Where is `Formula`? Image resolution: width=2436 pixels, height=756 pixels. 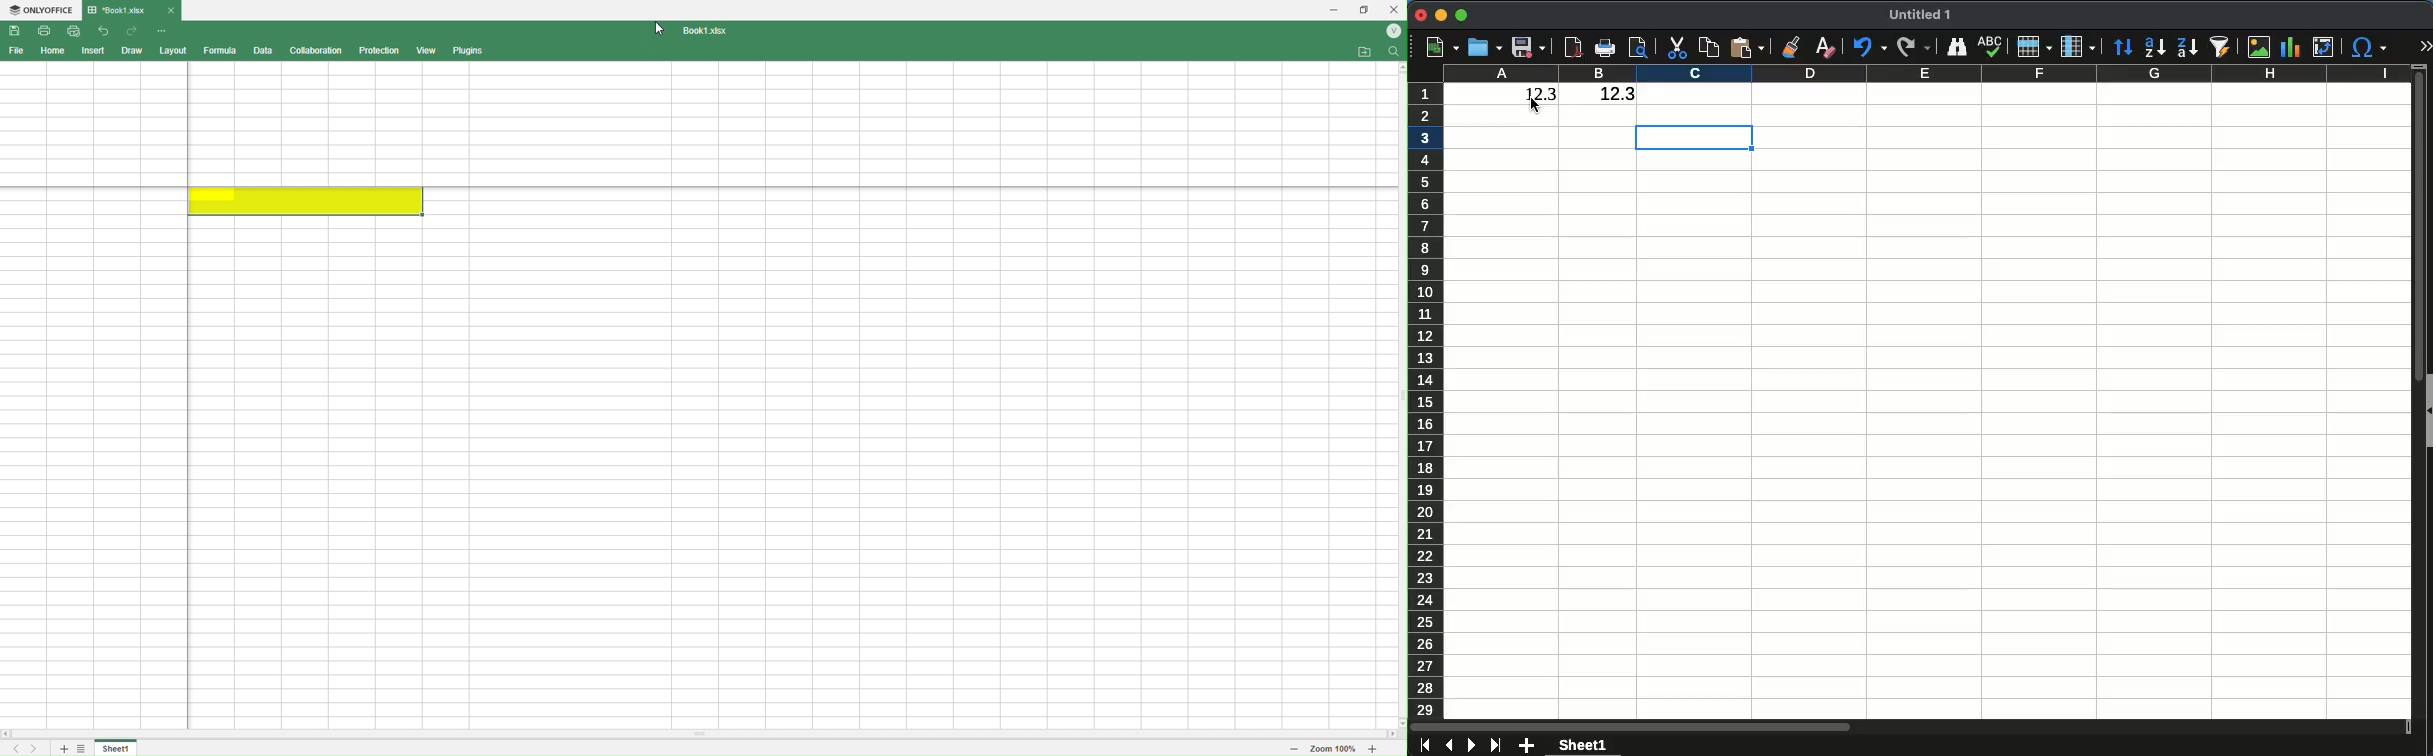
Formula is located at coordinates (221, 51).